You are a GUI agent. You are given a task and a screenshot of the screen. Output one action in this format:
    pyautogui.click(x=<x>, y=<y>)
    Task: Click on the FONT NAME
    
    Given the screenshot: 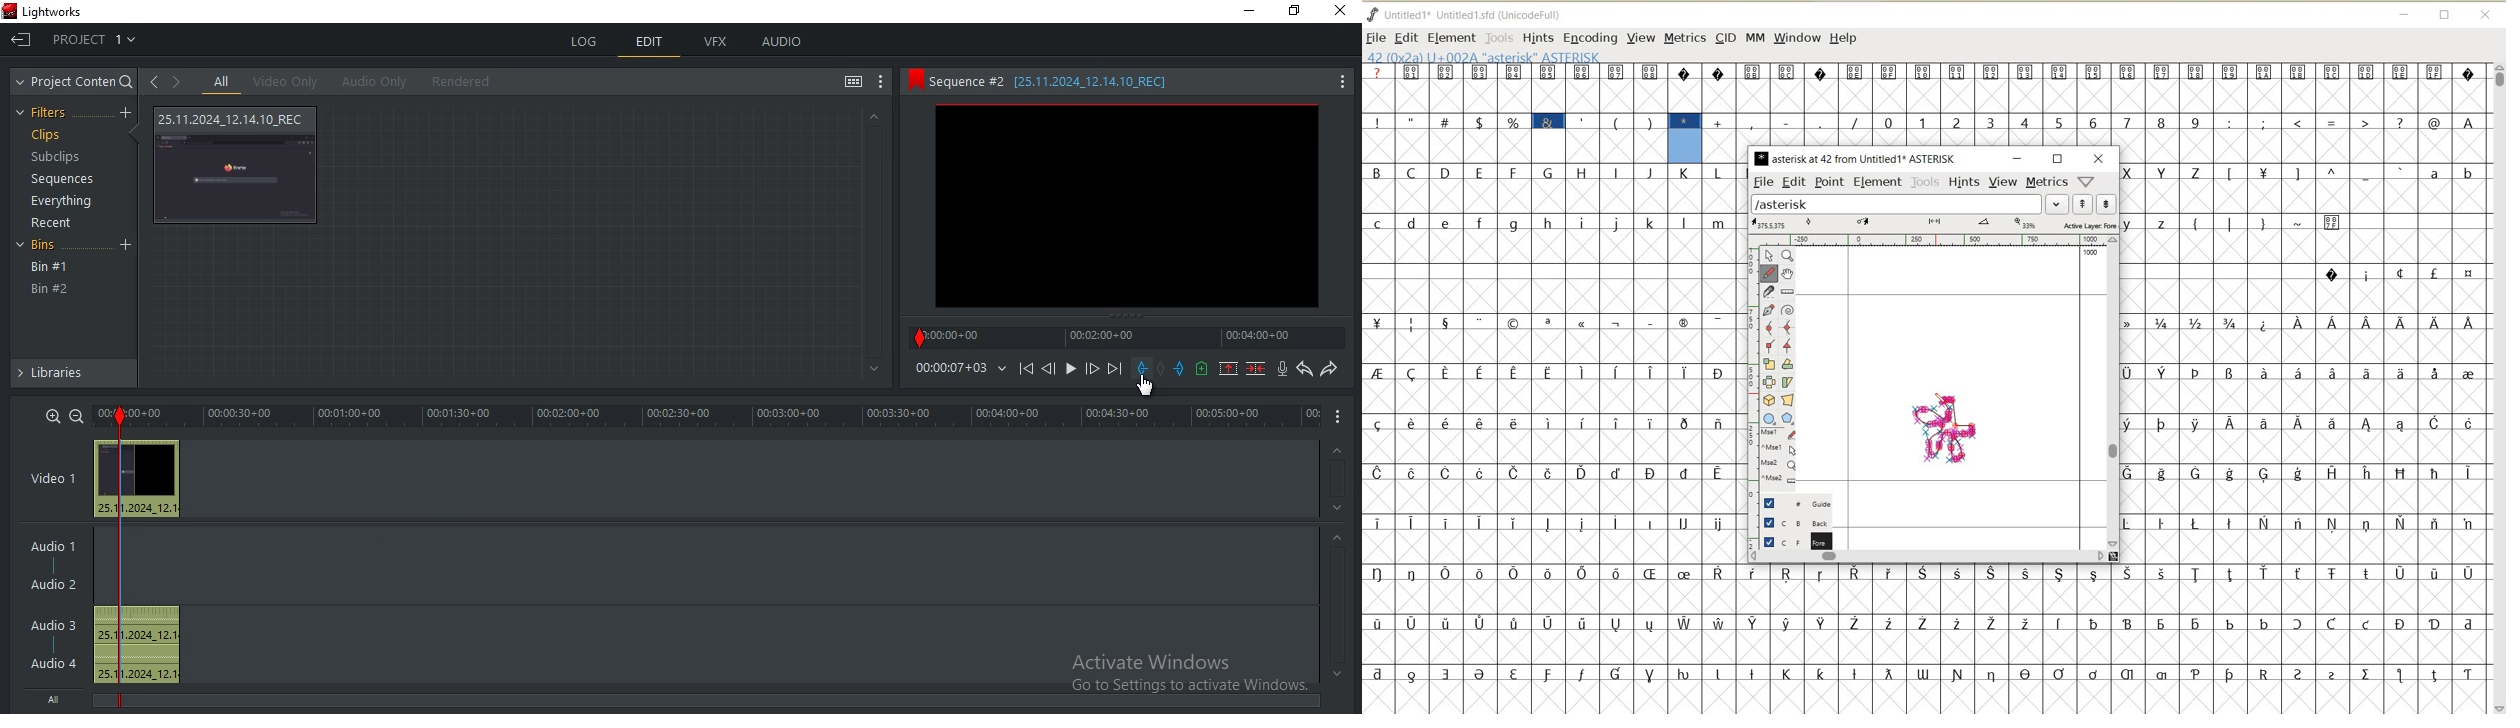 What is the action you would take?
    pyautogui.click(x=1470, y=15)
    